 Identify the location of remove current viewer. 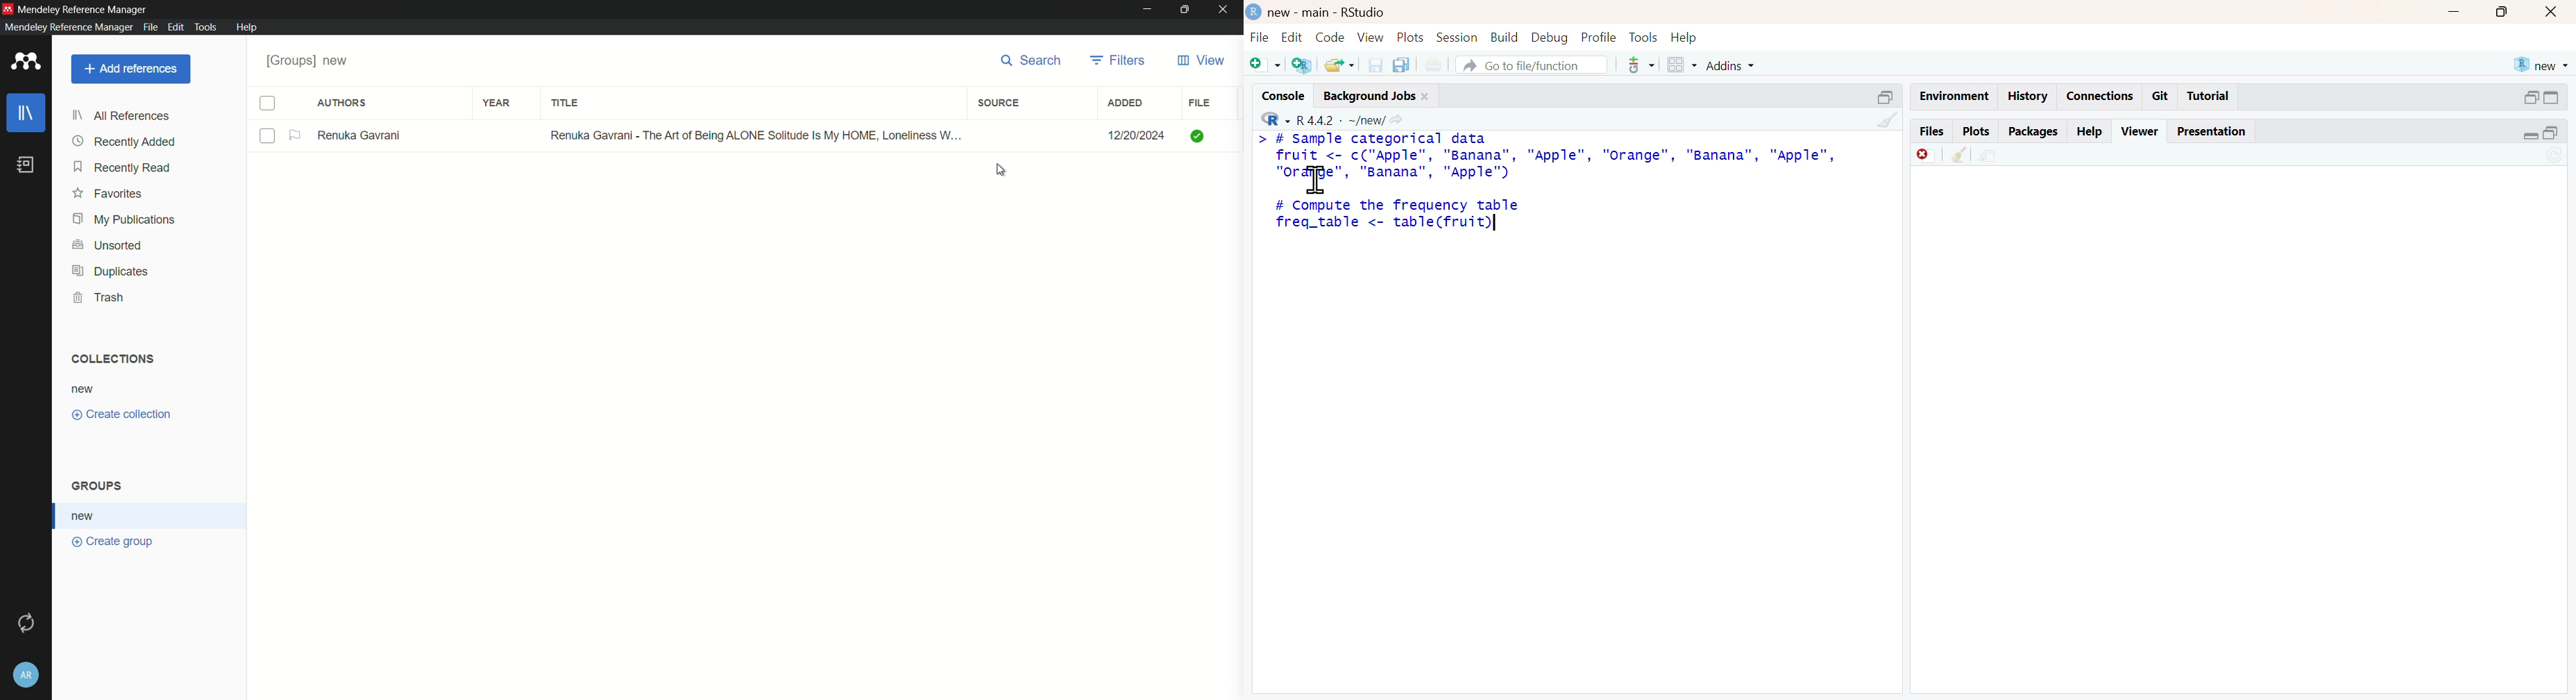
(1923, 156).